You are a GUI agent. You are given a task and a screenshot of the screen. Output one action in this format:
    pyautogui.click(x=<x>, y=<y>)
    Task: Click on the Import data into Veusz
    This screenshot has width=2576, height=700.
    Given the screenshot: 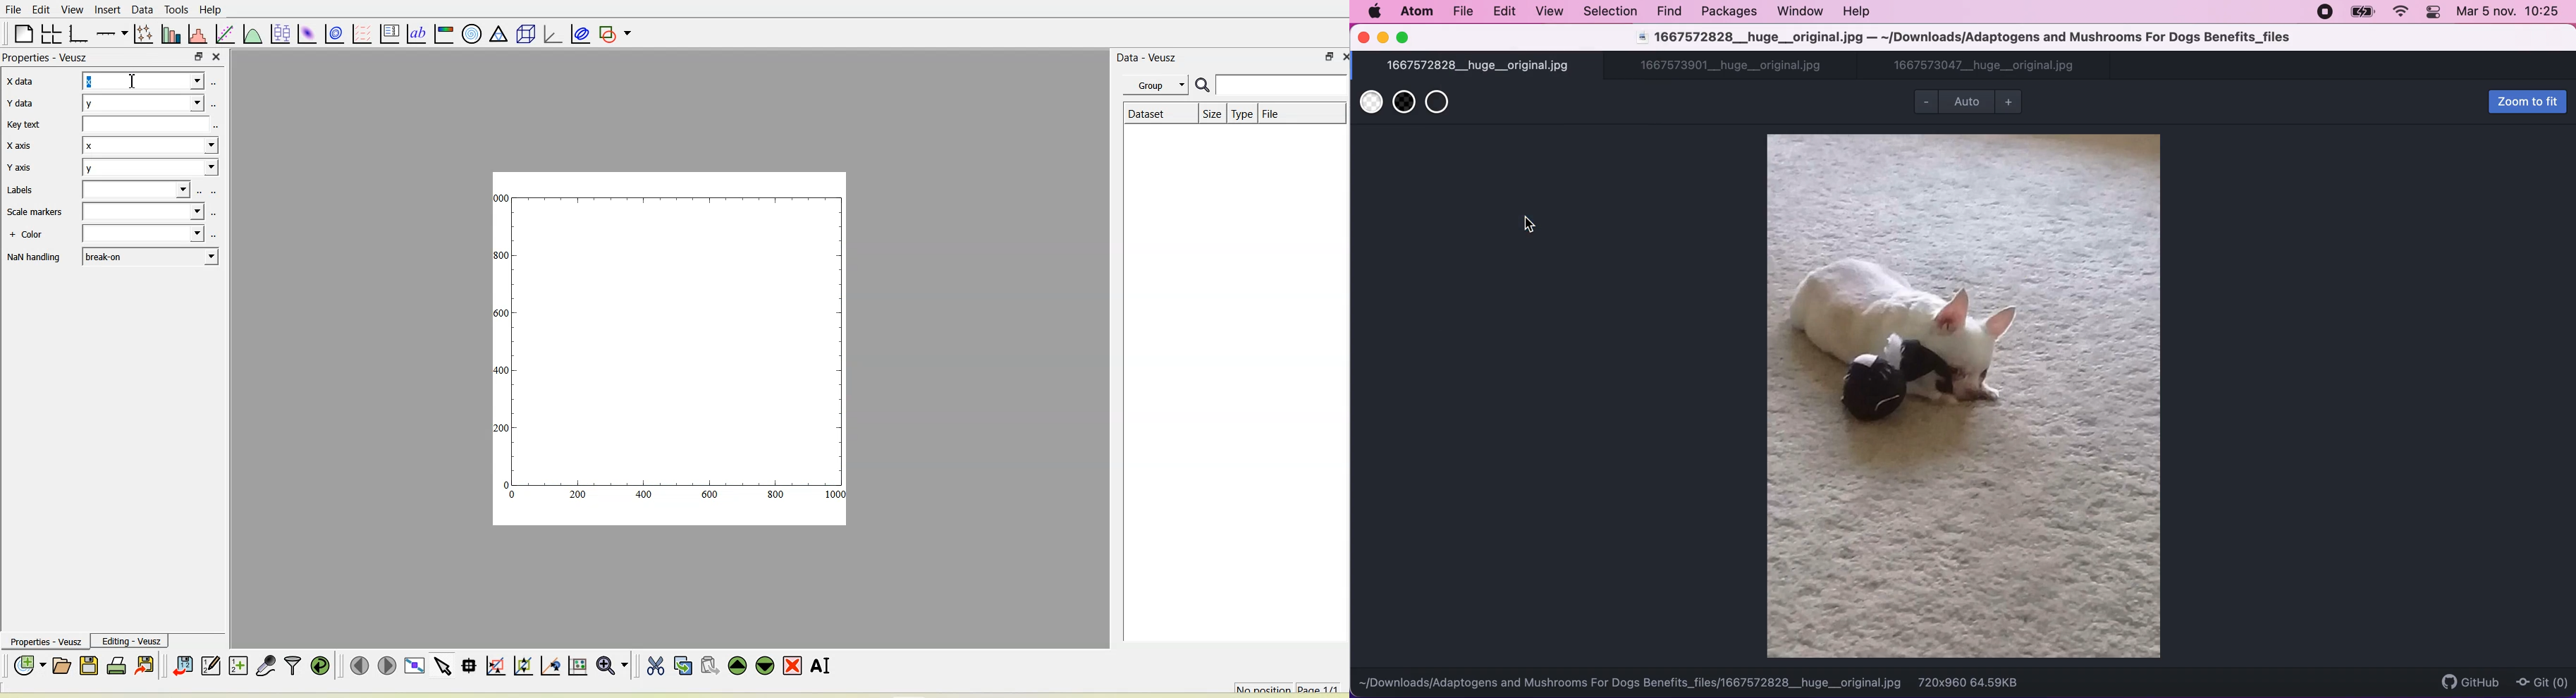 What is the action you would take?
    pyautogui.click(x=183, y=666)
    